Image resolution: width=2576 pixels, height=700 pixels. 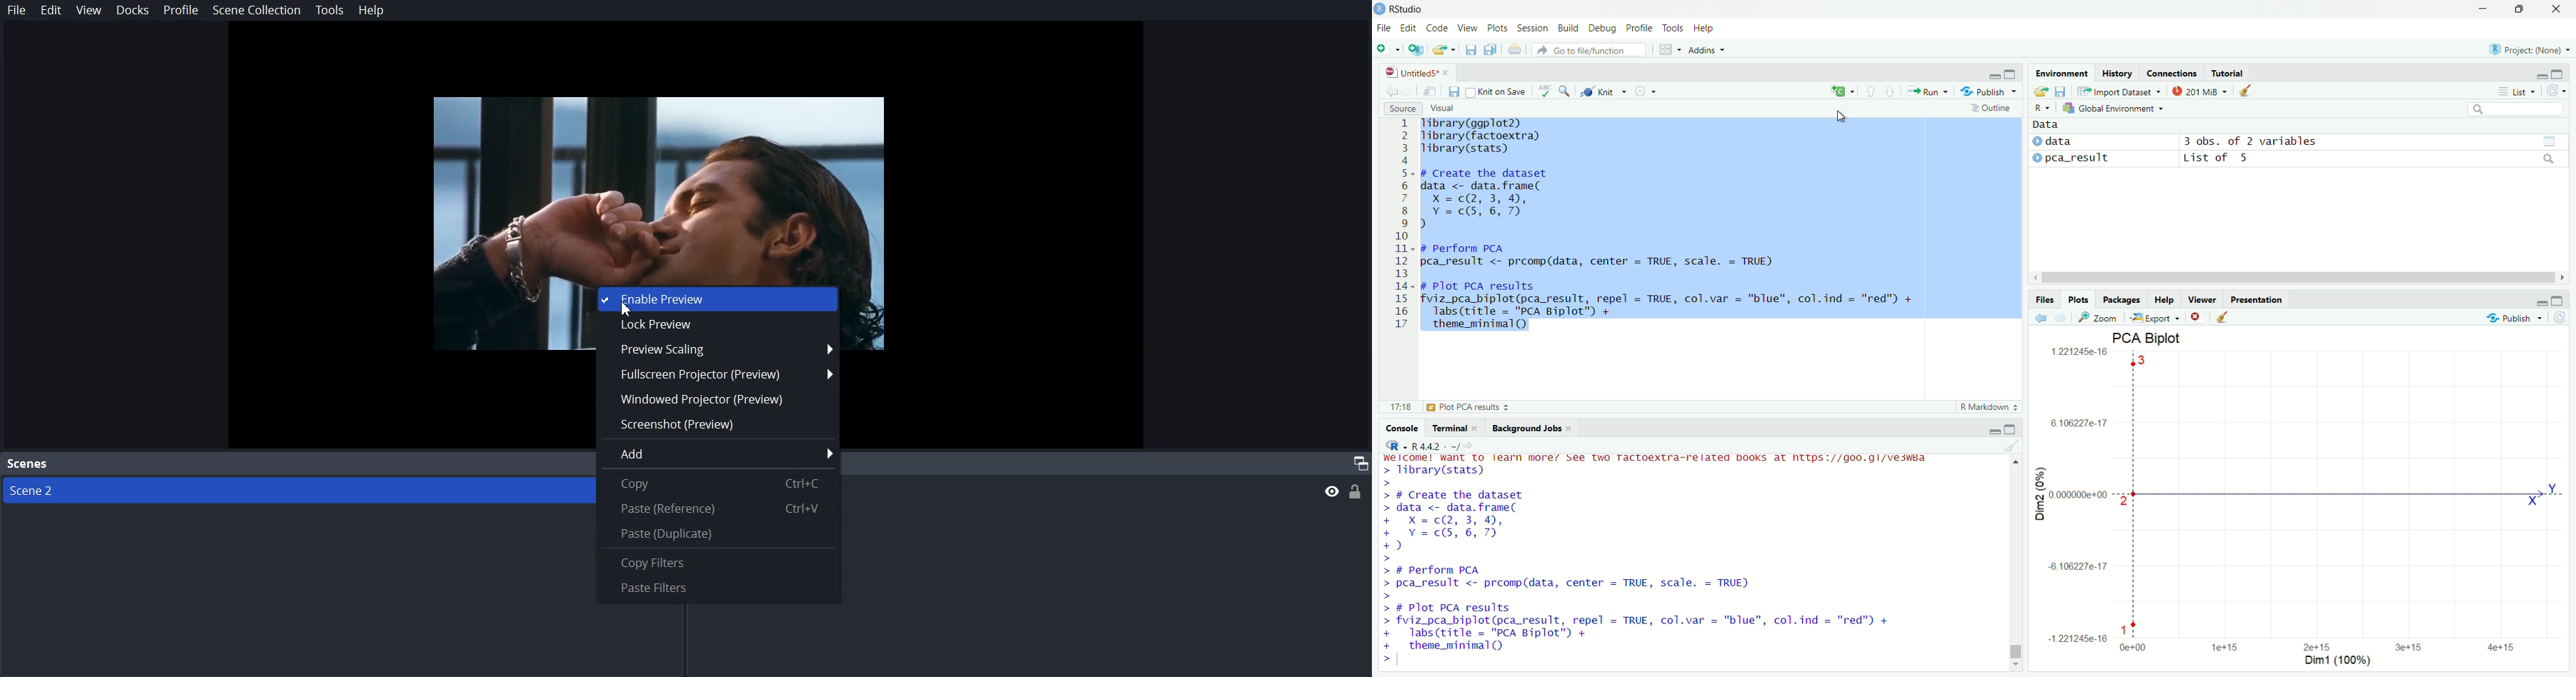 What do you see at coordinates (1841, 92) in the screenshot?
I see `language select` at bounding box center [1841, 92].